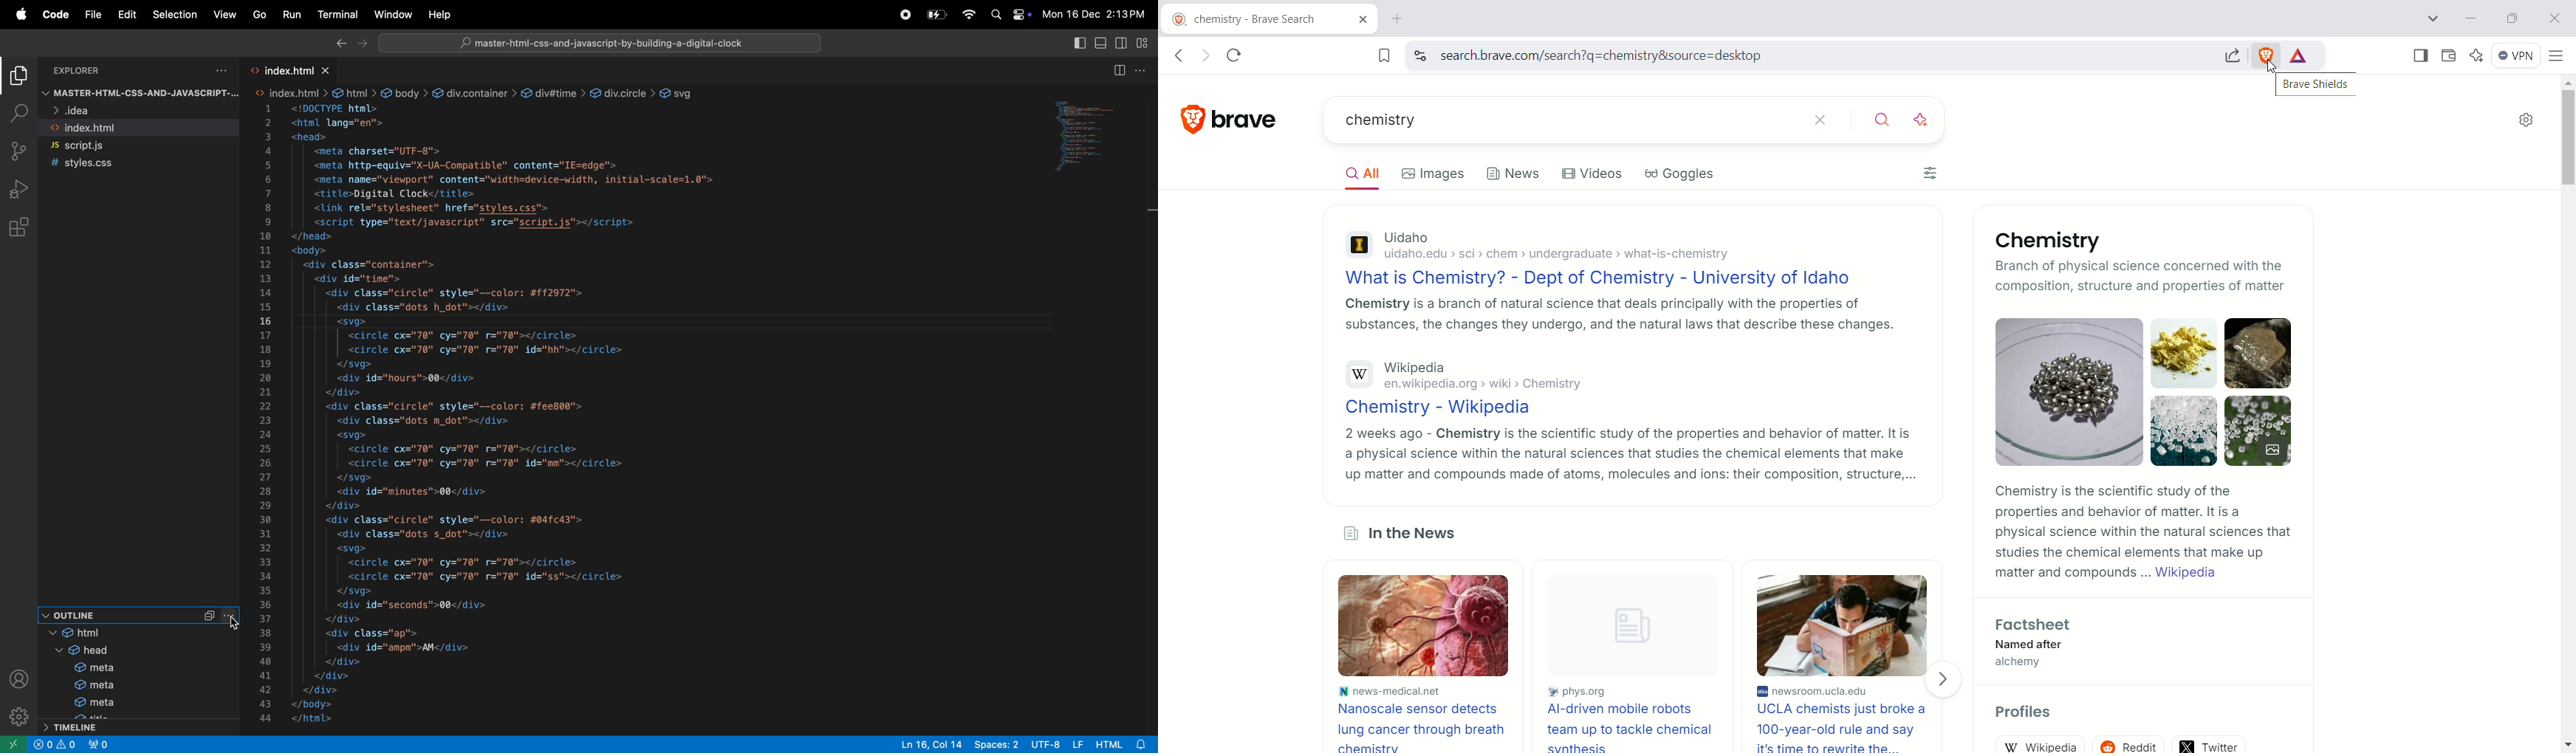 Image resolution: width=2576 pixels, height=756 pixels. Describe the element at coordinates (1846, 692) in the screenshot. I see `newsroom.ucla.edu` at that location.